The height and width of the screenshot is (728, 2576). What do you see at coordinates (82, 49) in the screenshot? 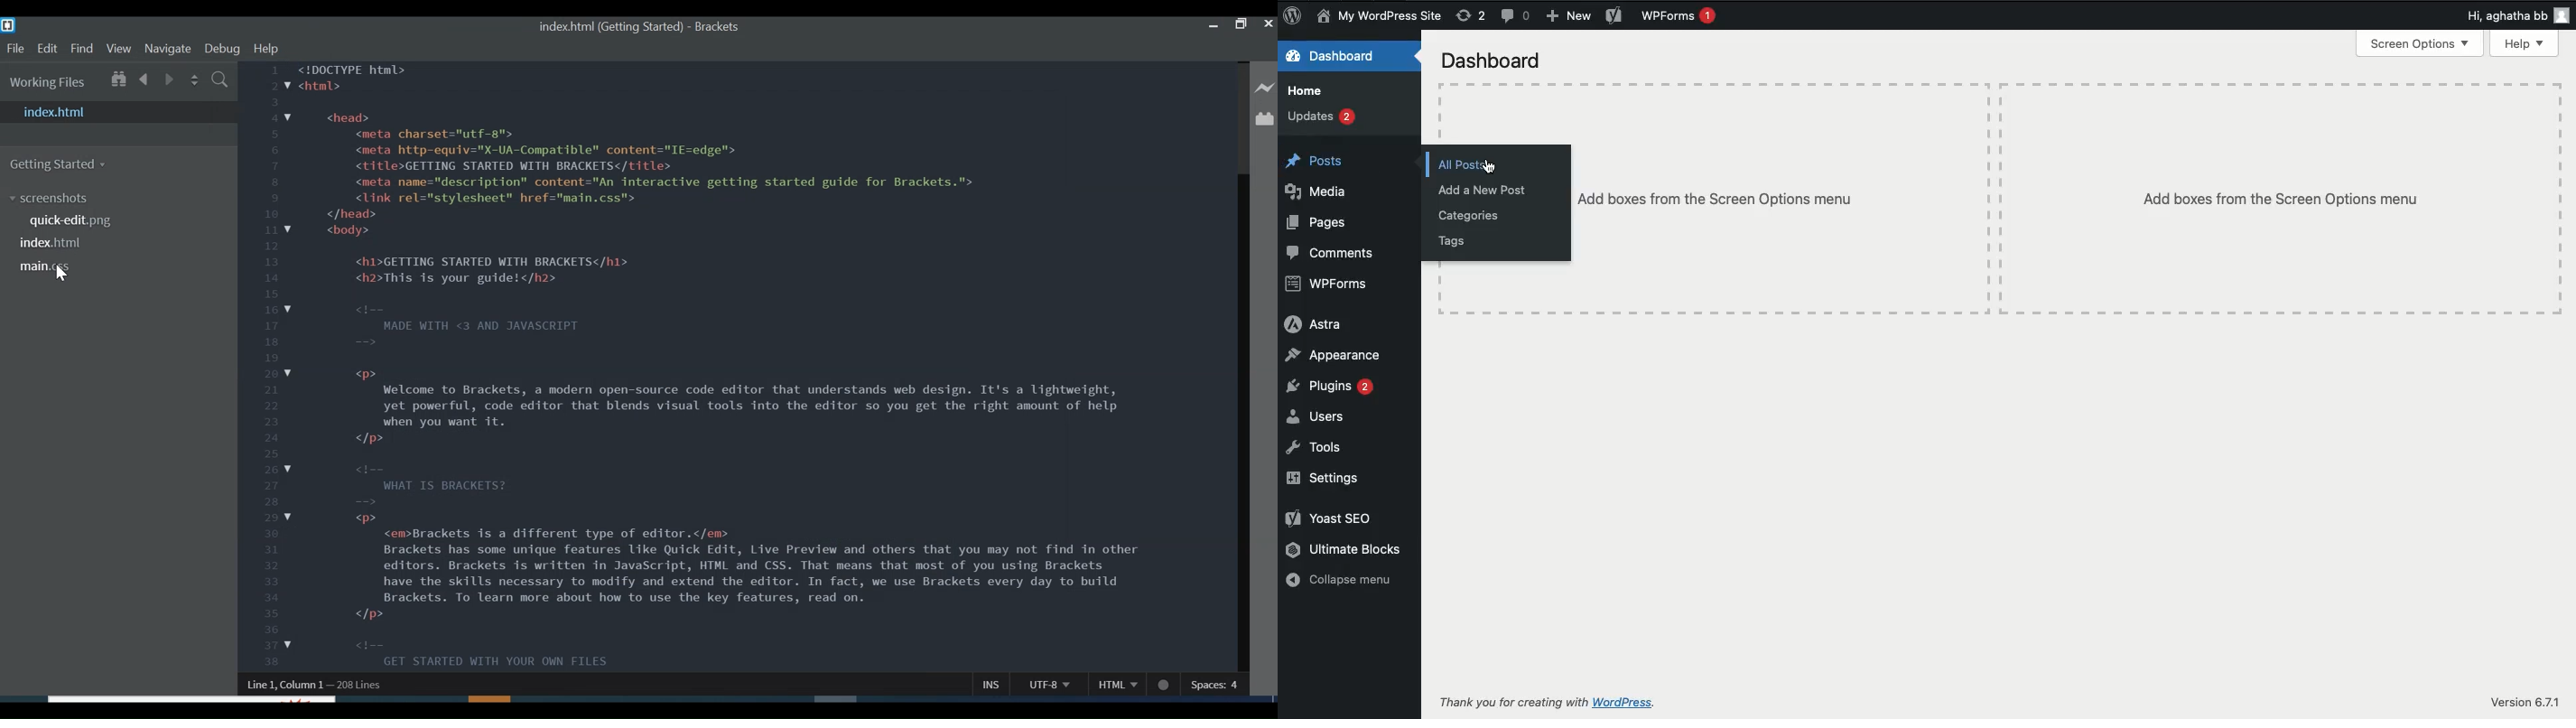
I see `Find` at bounding box center [82, 49].